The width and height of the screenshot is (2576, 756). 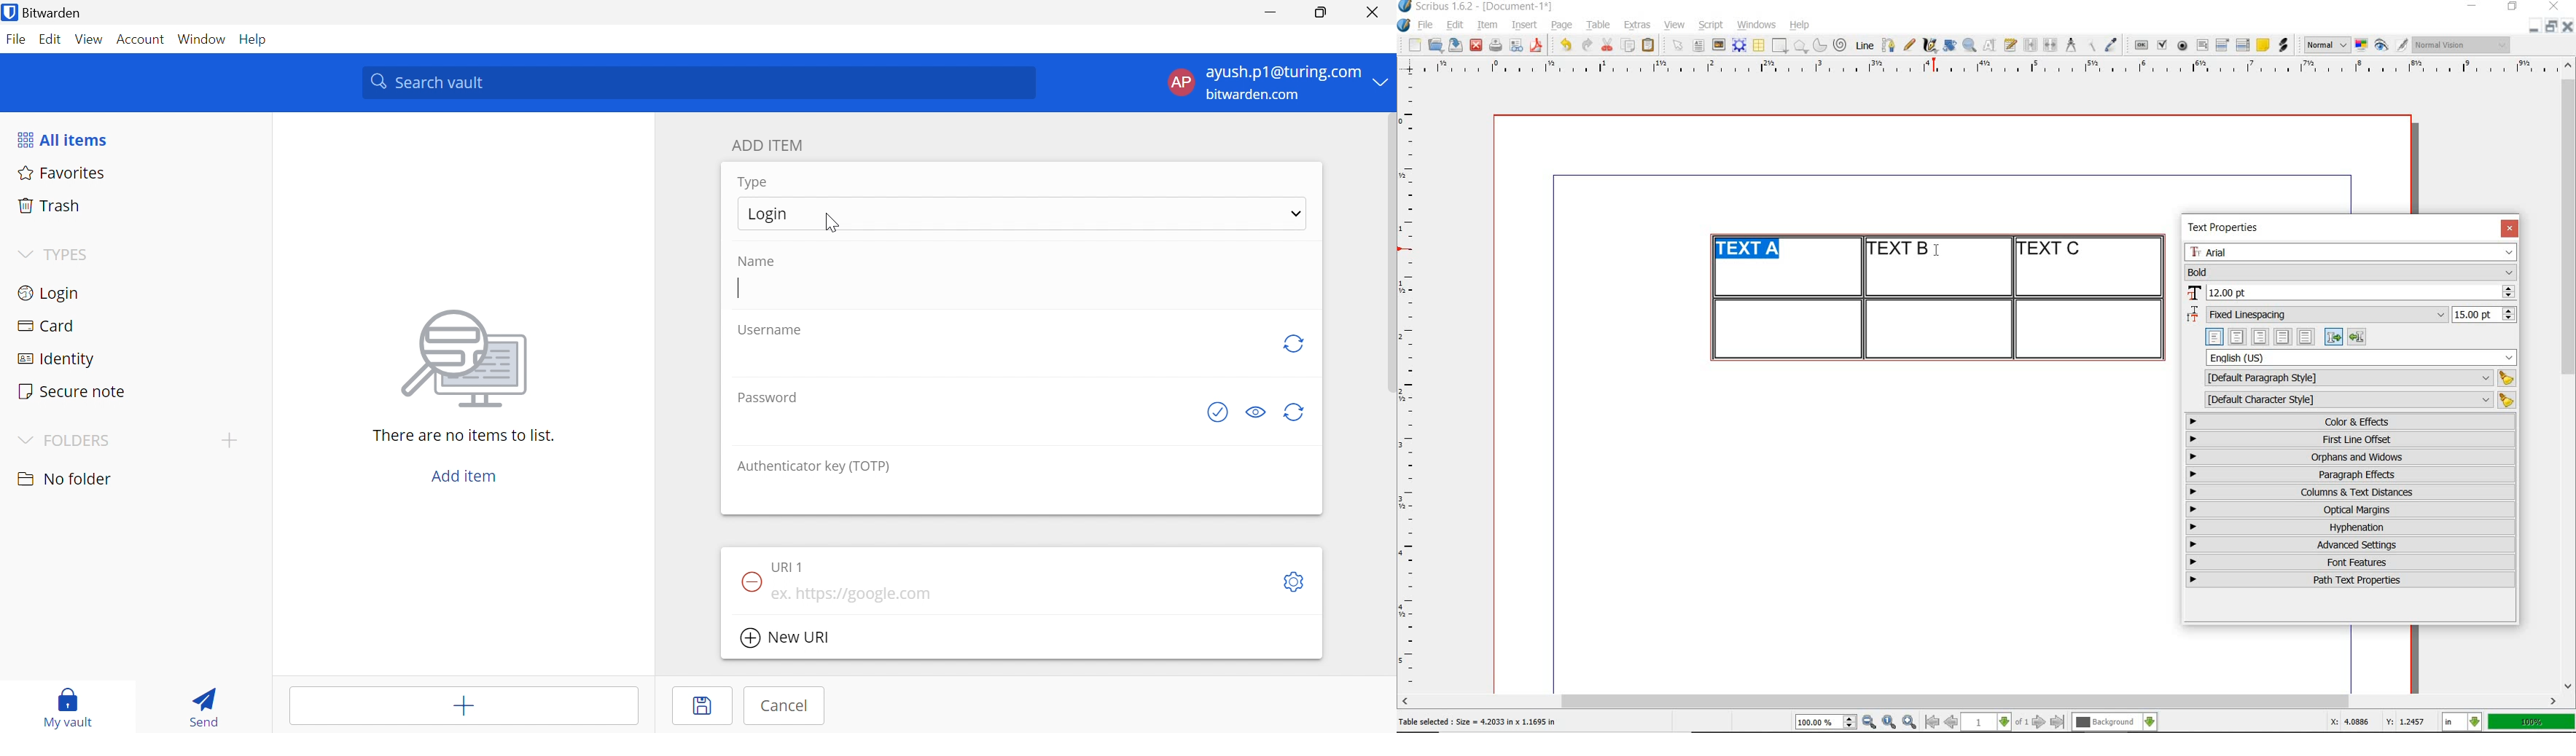 What do you see at coordinates (1931, 45) in the screenshot?
I see `calligraphic line` at bounding box center [1931, 45].